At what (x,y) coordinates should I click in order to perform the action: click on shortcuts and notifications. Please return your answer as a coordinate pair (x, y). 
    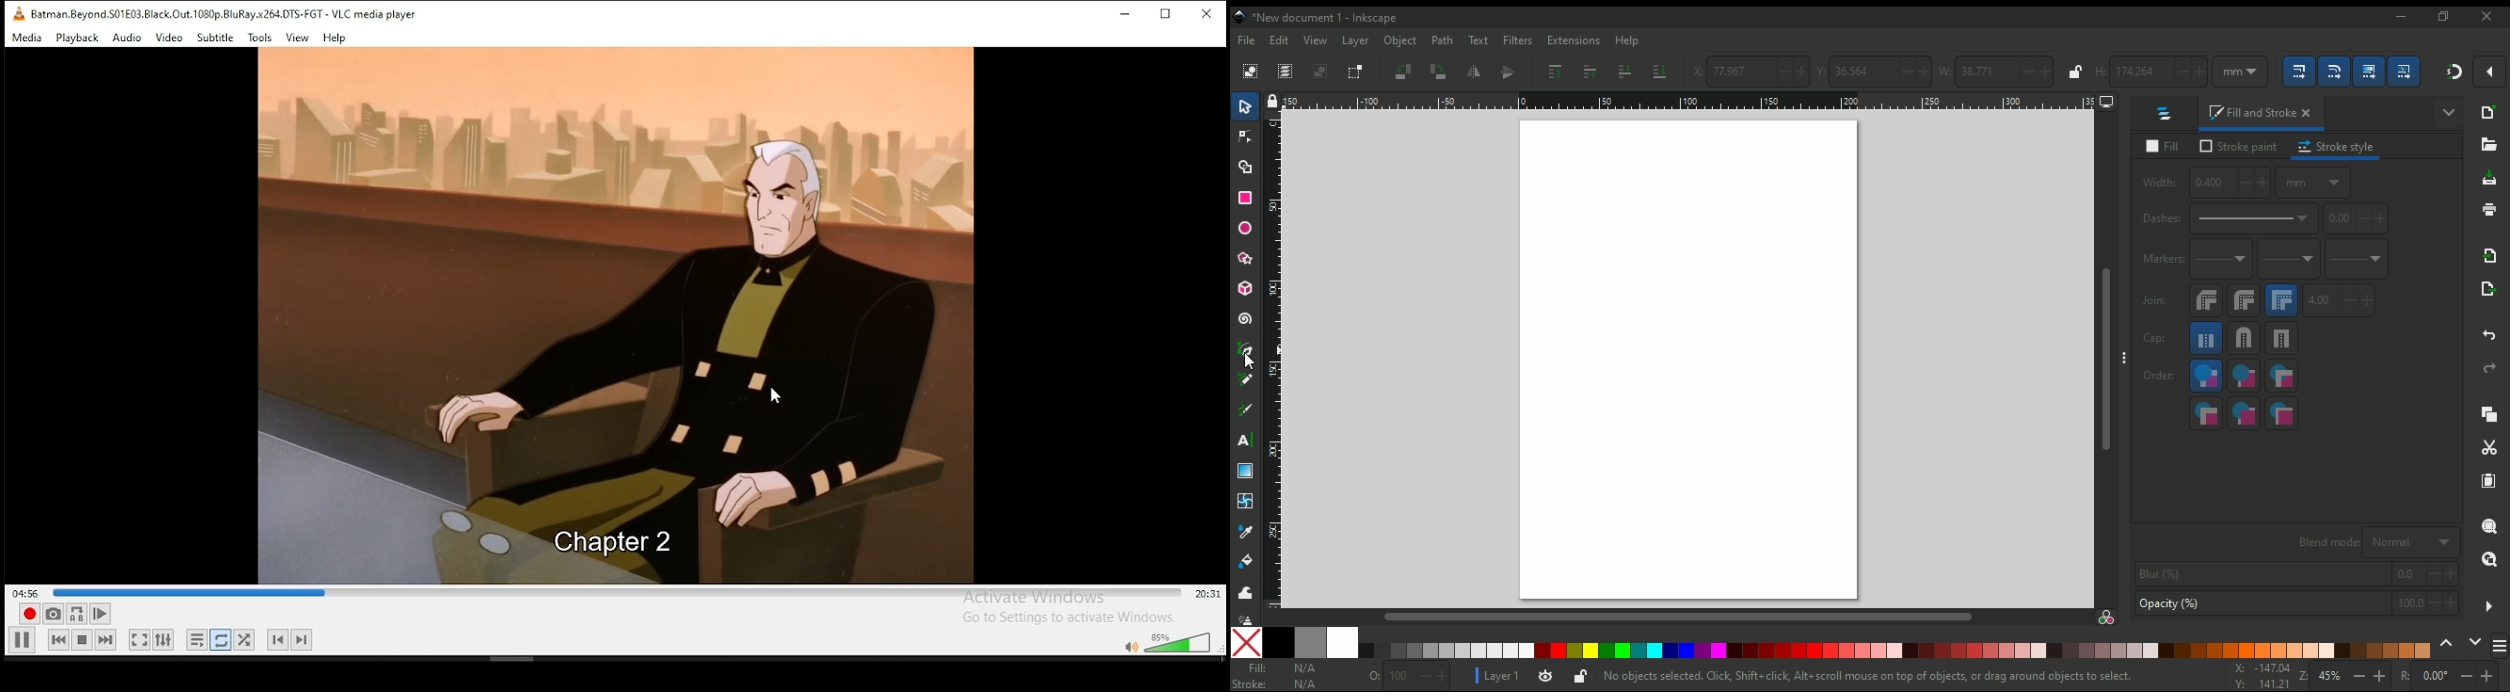
    Looking at the image, I should click on (1878, 676).